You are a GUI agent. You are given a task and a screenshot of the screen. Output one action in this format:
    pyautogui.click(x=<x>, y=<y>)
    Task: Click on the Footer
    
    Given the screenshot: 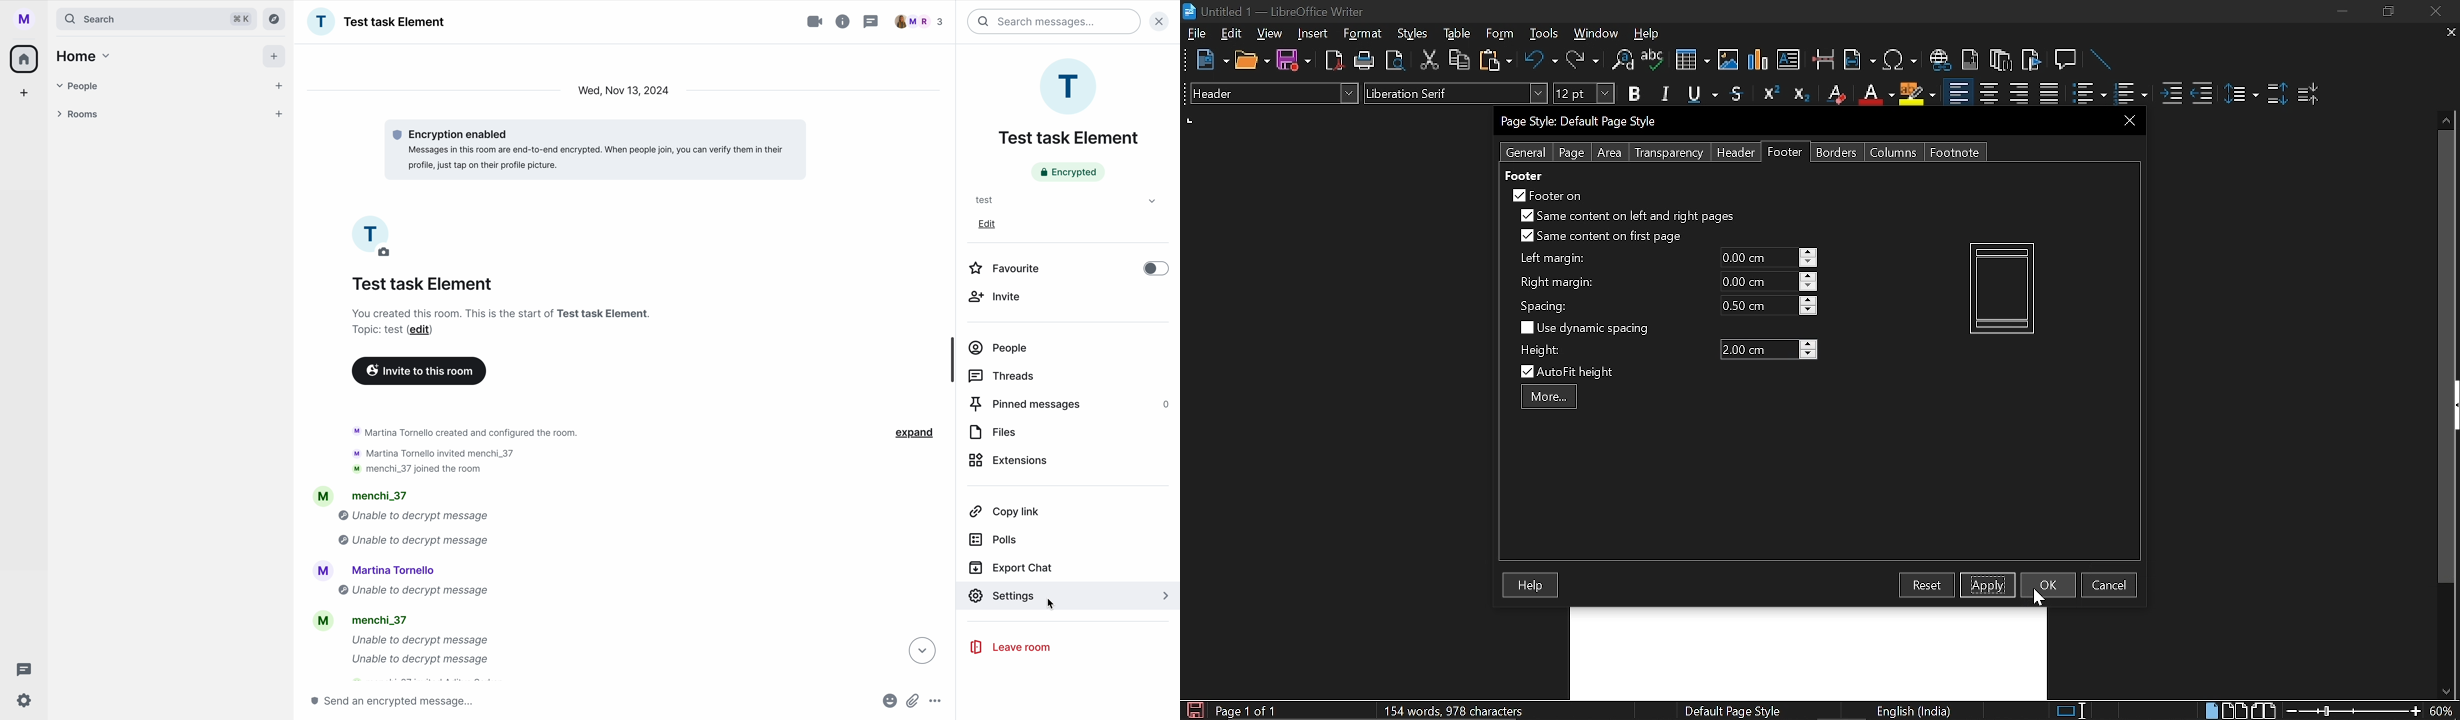 What is the action you would take?
    pyautogui.click(x=1786, y=152)
    